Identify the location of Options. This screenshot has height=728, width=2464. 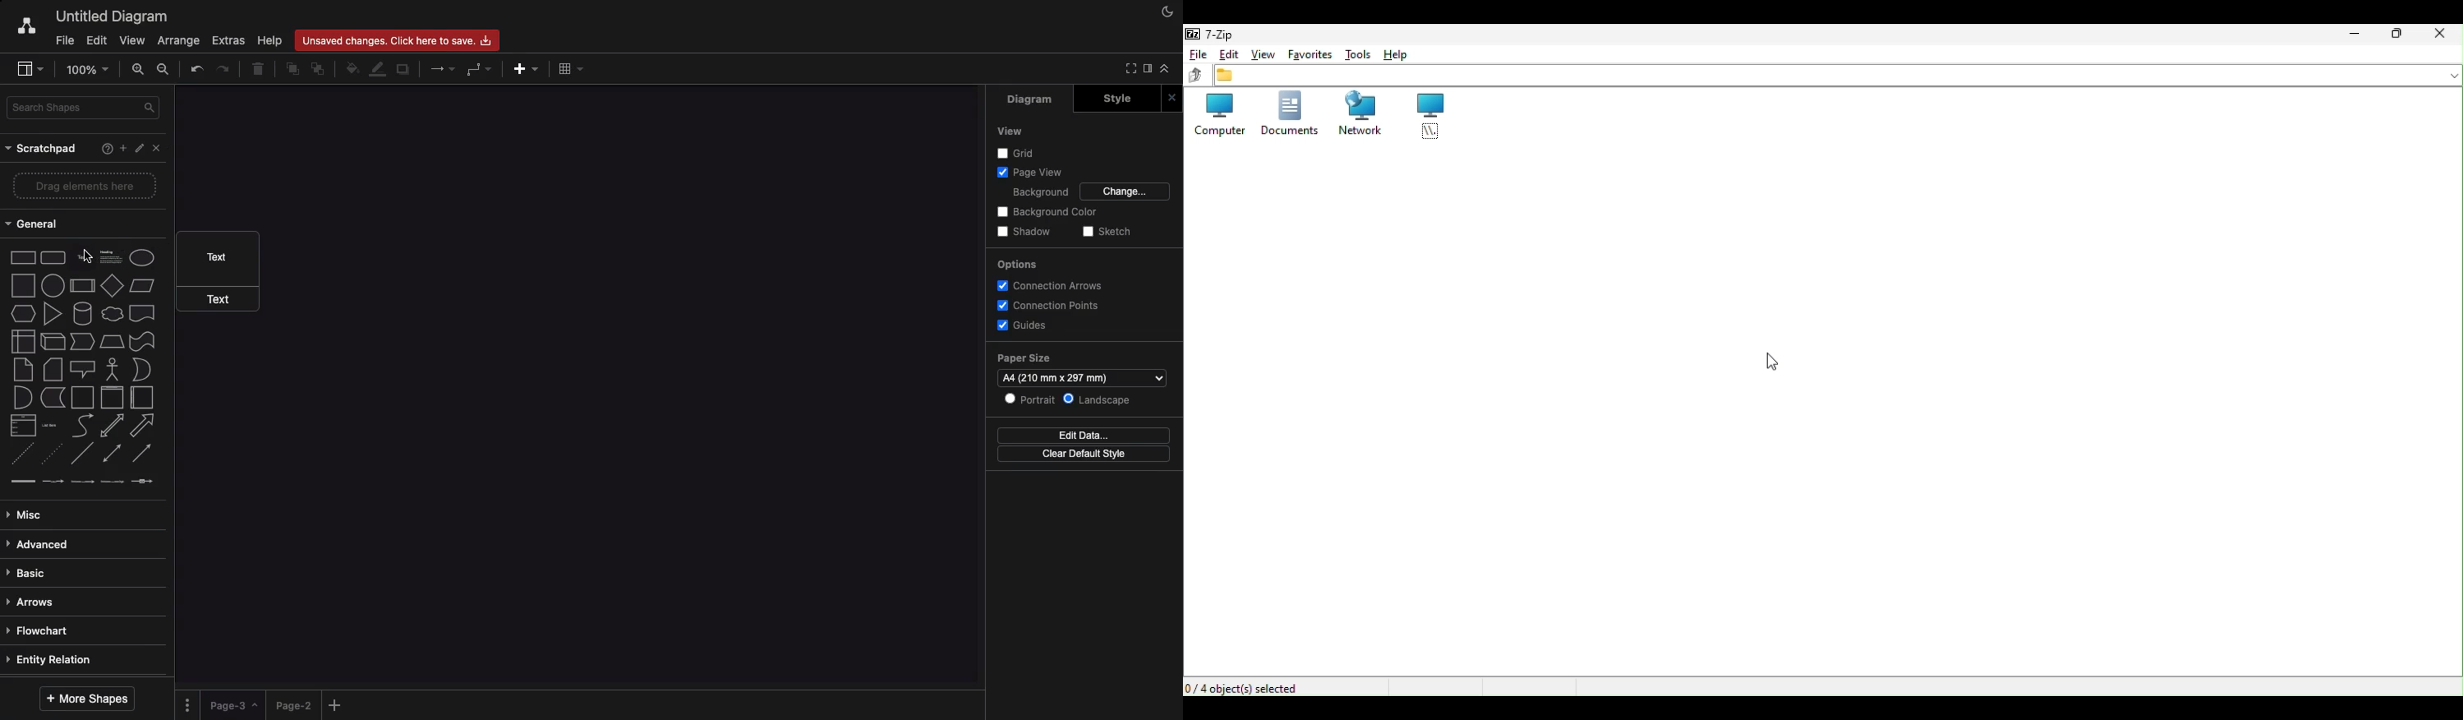
(189, 704).